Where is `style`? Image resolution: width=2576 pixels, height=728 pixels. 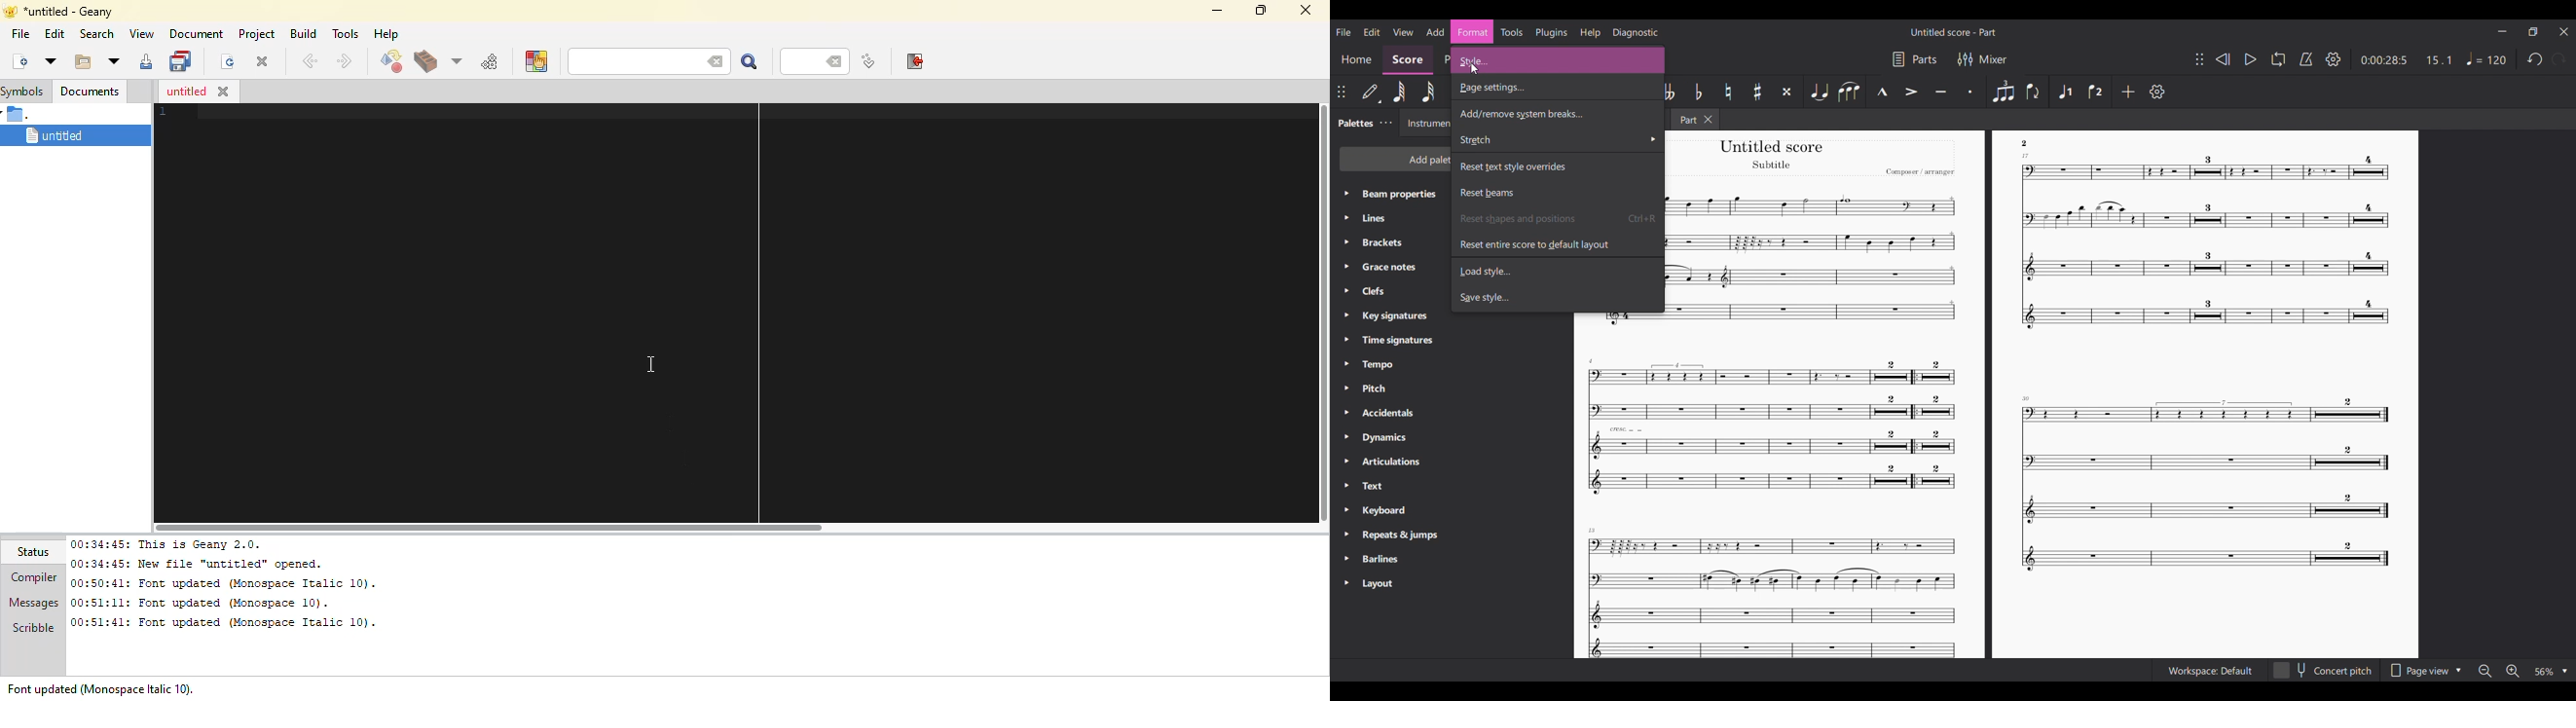
style is located at coordinates (1554, 62).